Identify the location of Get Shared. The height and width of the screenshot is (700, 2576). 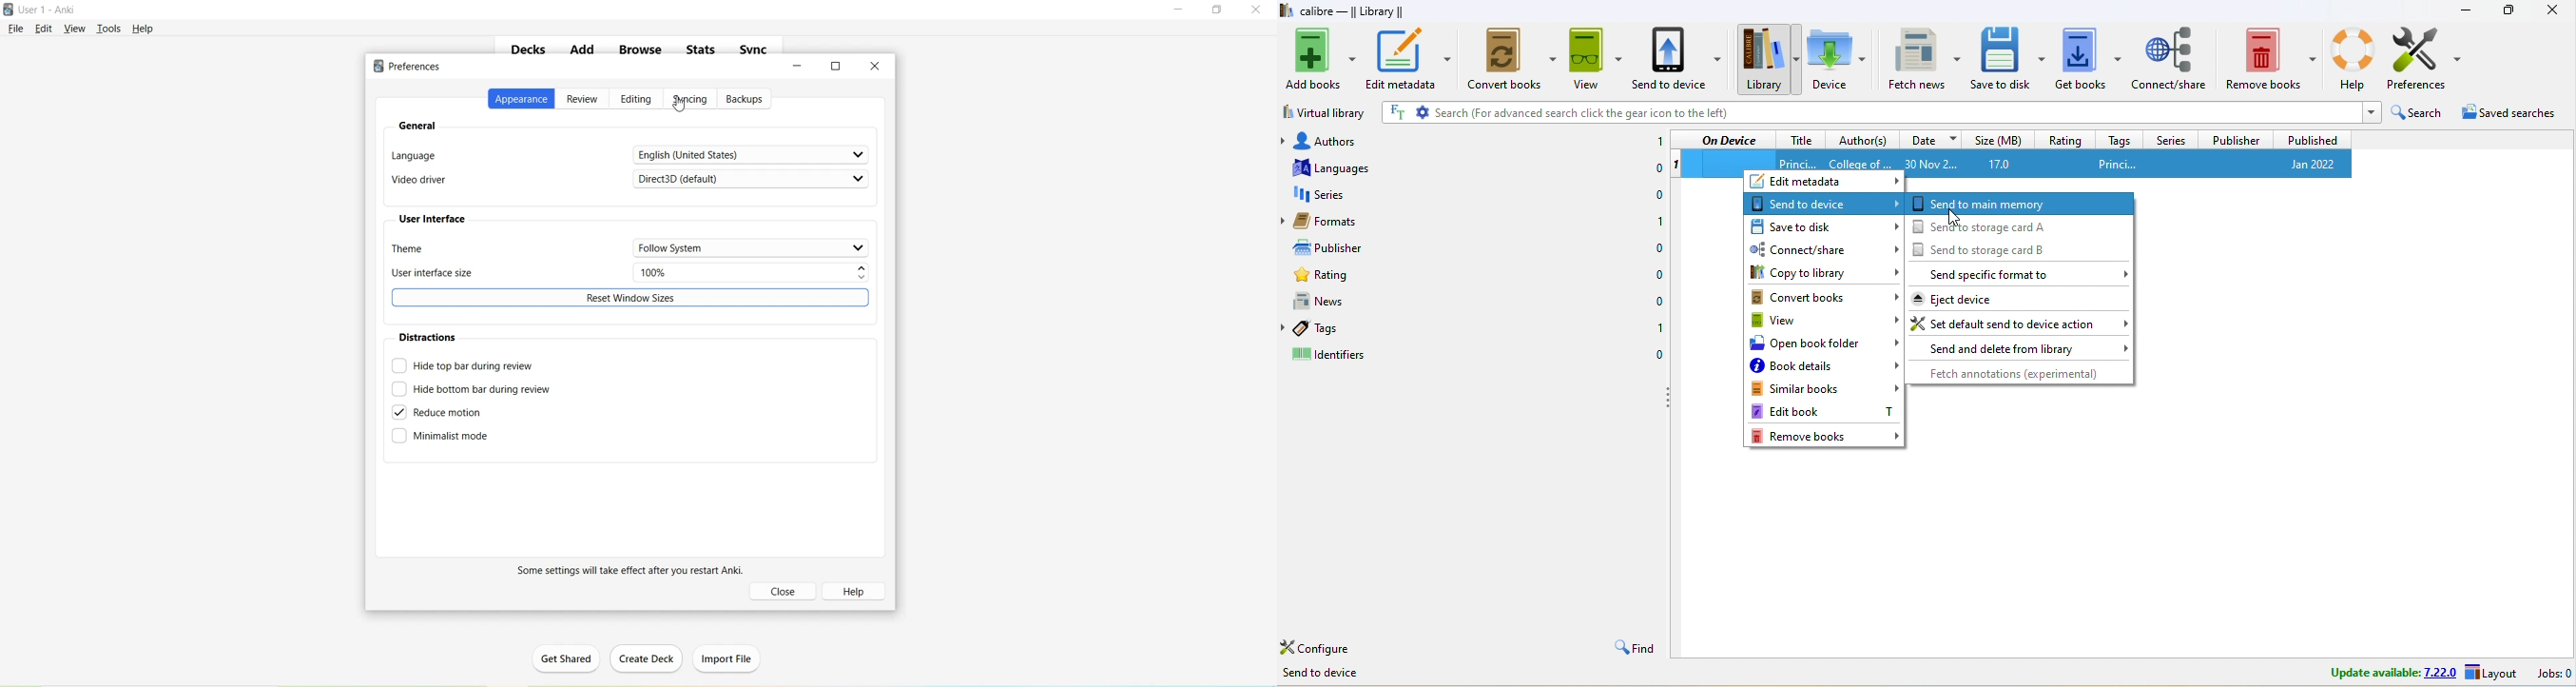
(571, 660).